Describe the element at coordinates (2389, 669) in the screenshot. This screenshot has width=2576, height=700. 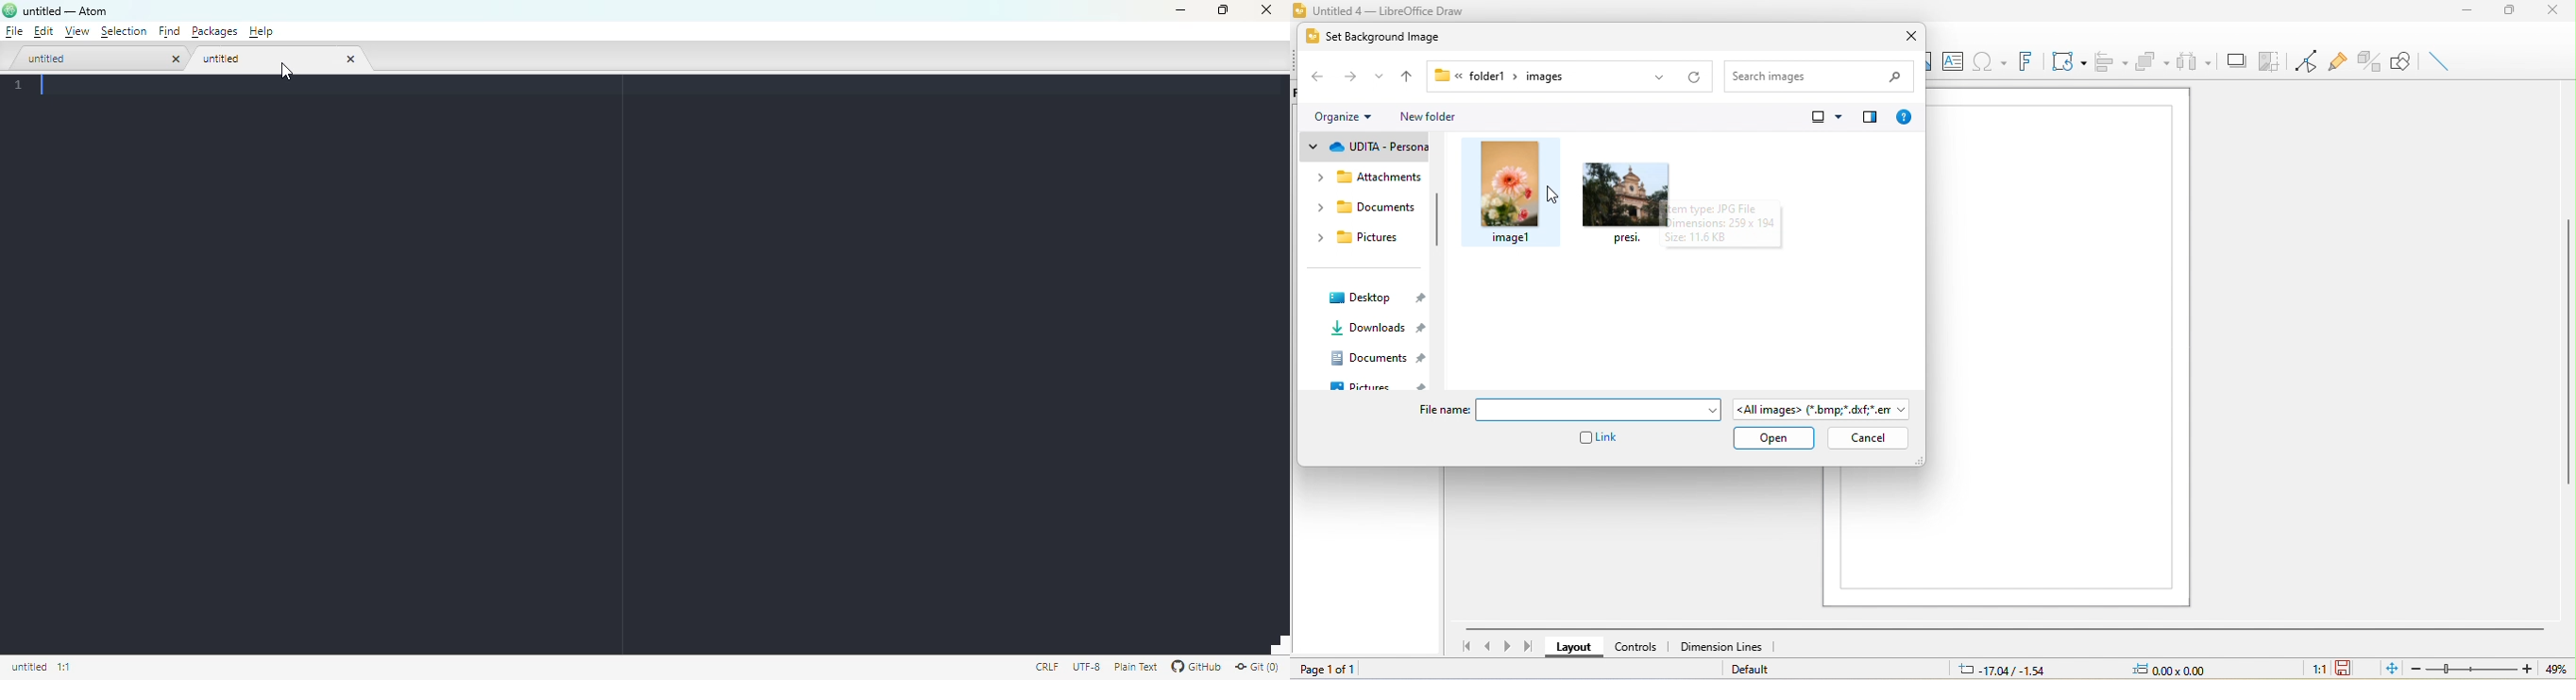
I see `fit to the current page` at that location.